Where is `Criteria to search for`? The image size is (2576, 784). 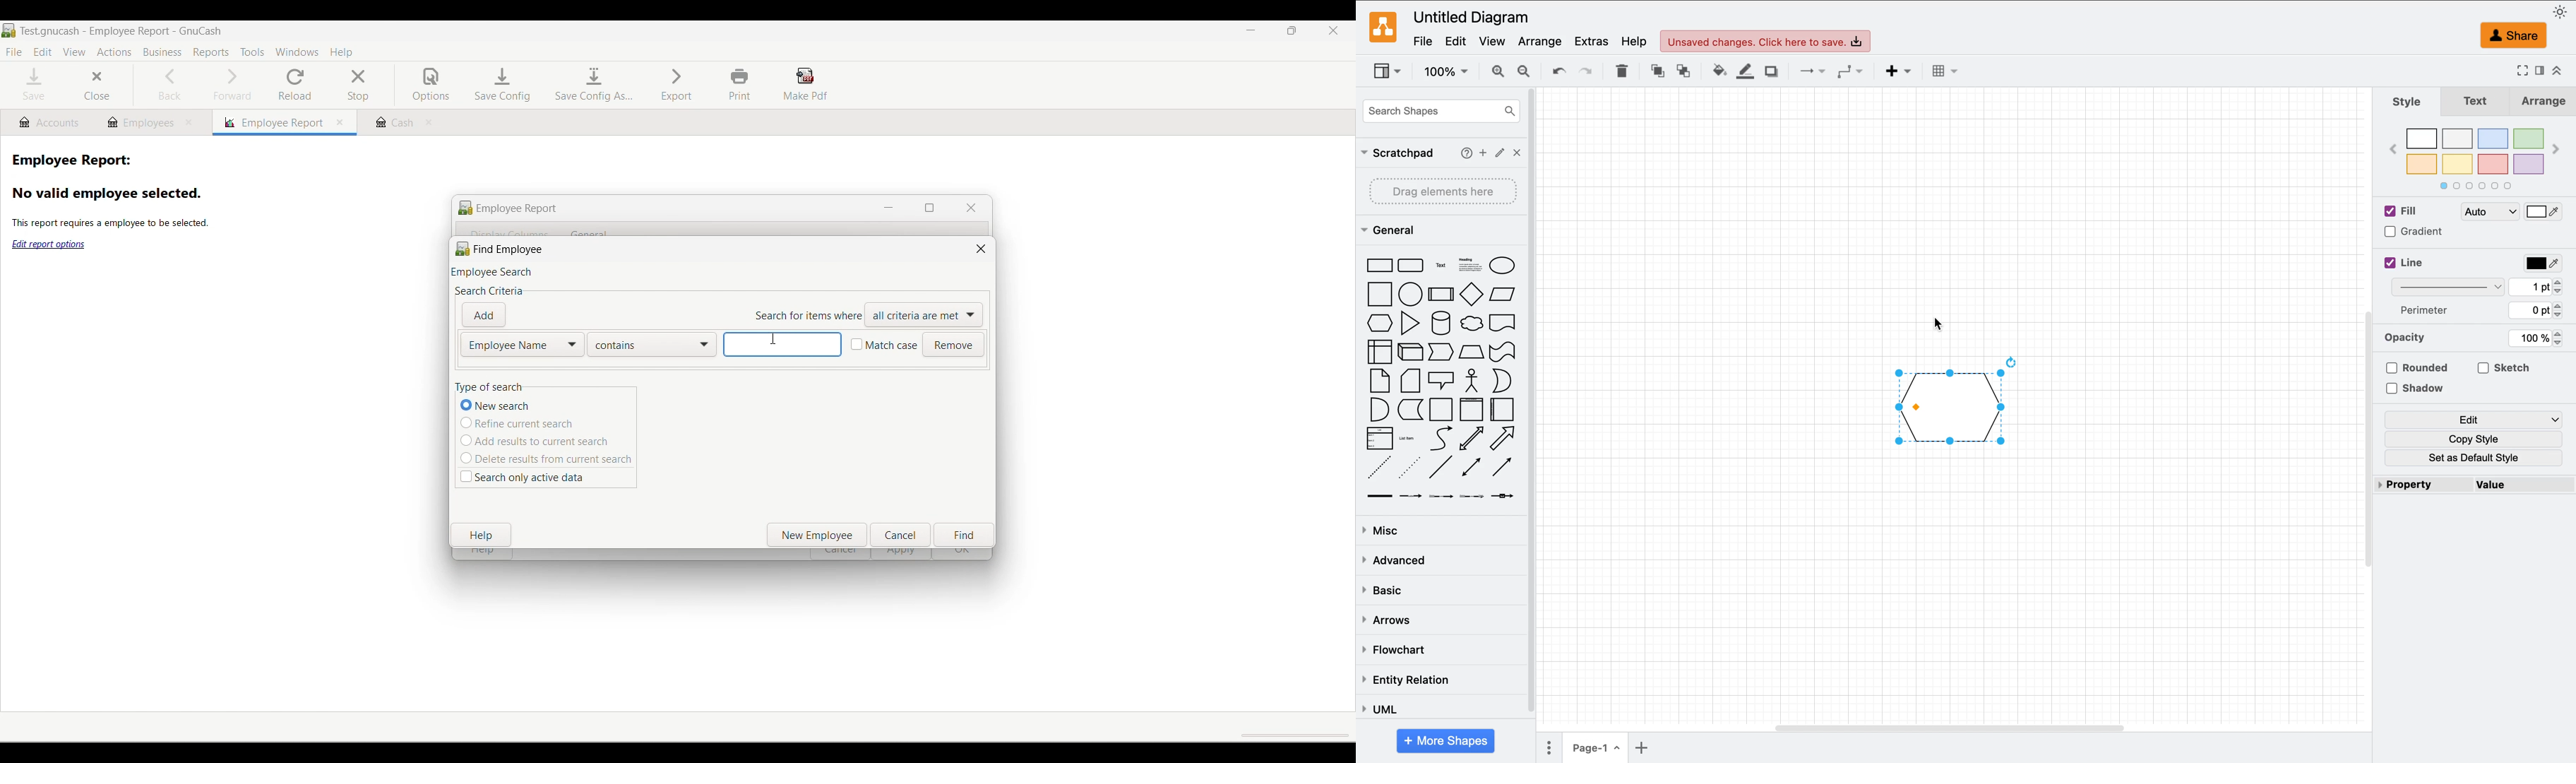 Criteria to search for is located at coordinates (924, 315).